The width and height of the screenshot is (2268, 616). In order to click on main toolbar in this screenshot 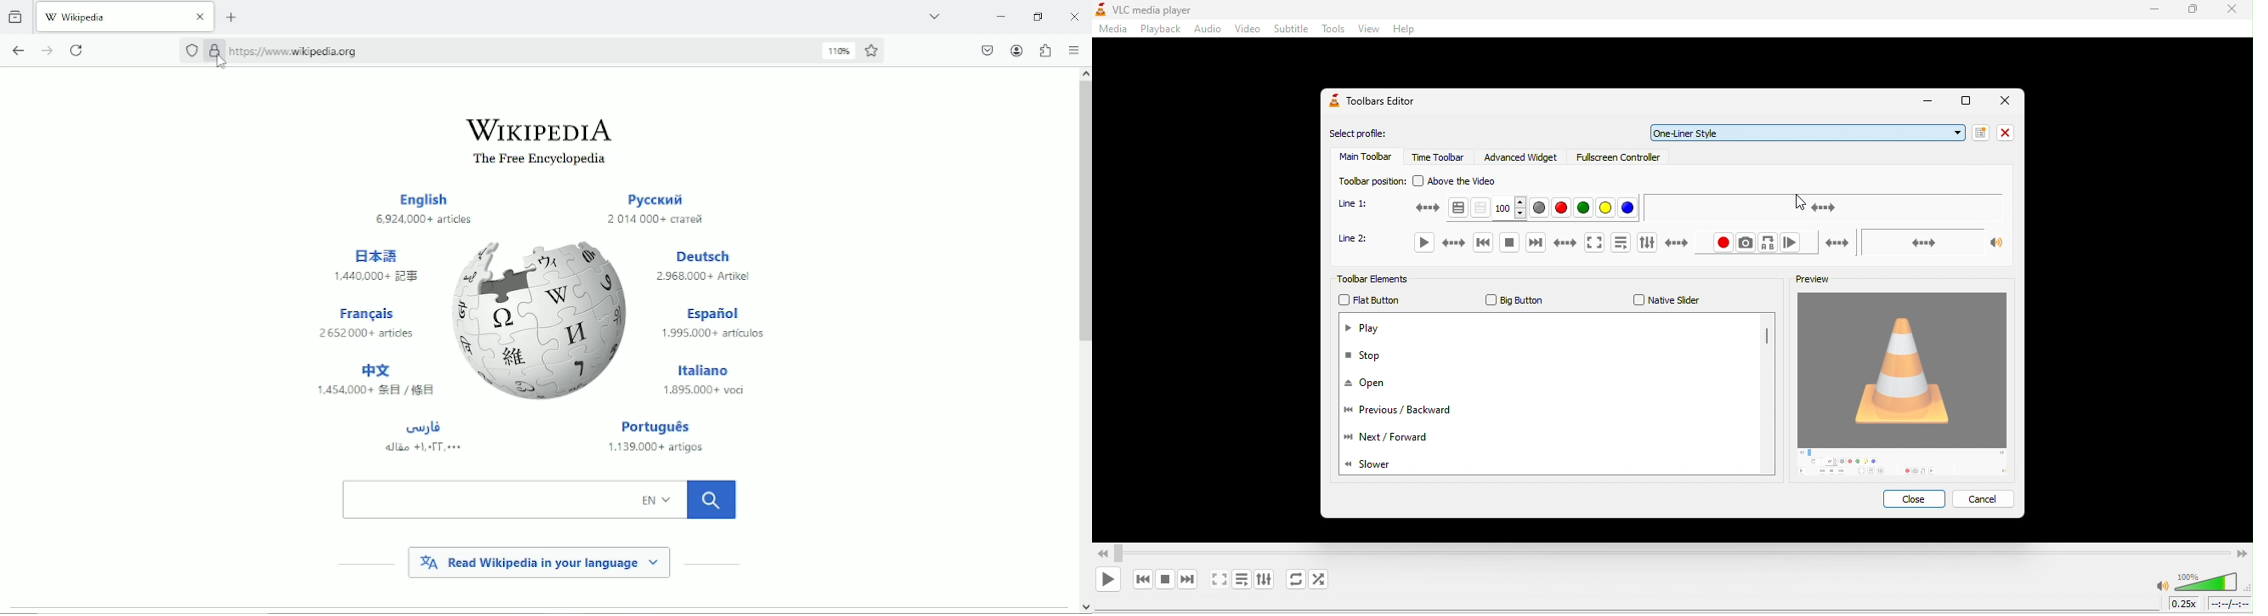, I will do `click(1362, 158)`.